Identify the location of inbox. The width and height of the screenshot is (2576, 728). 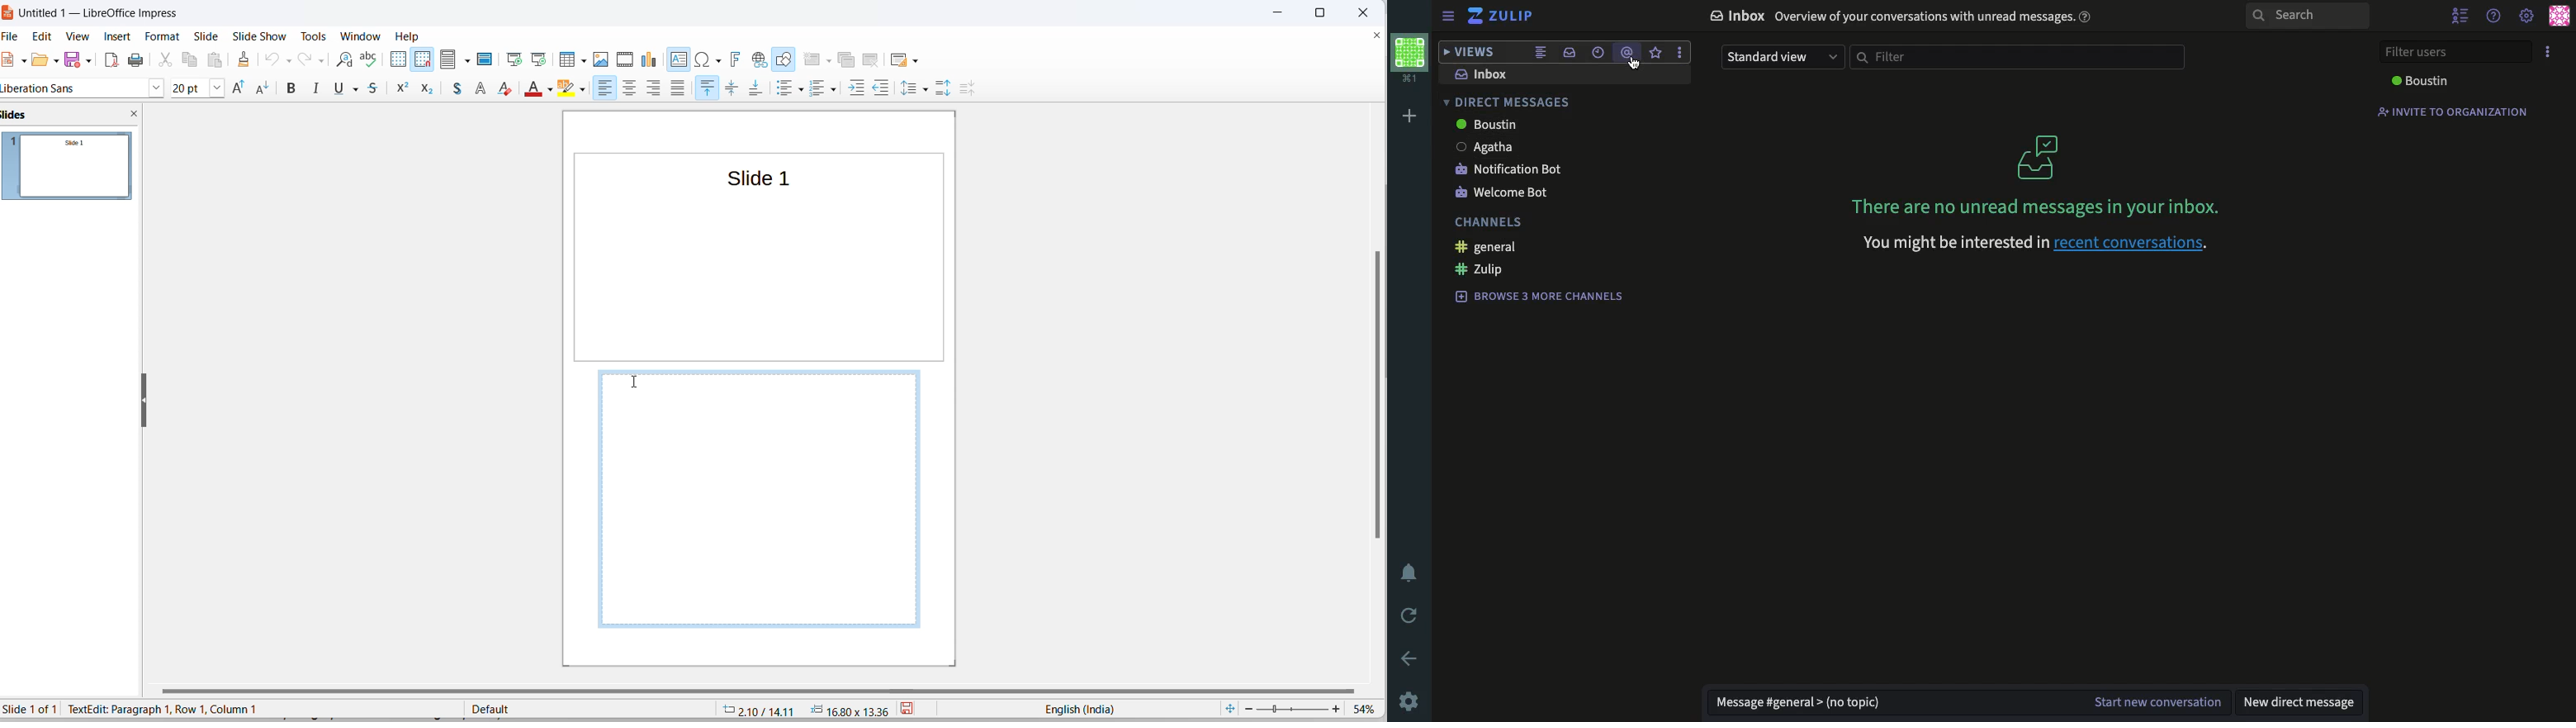
(1492, 74).